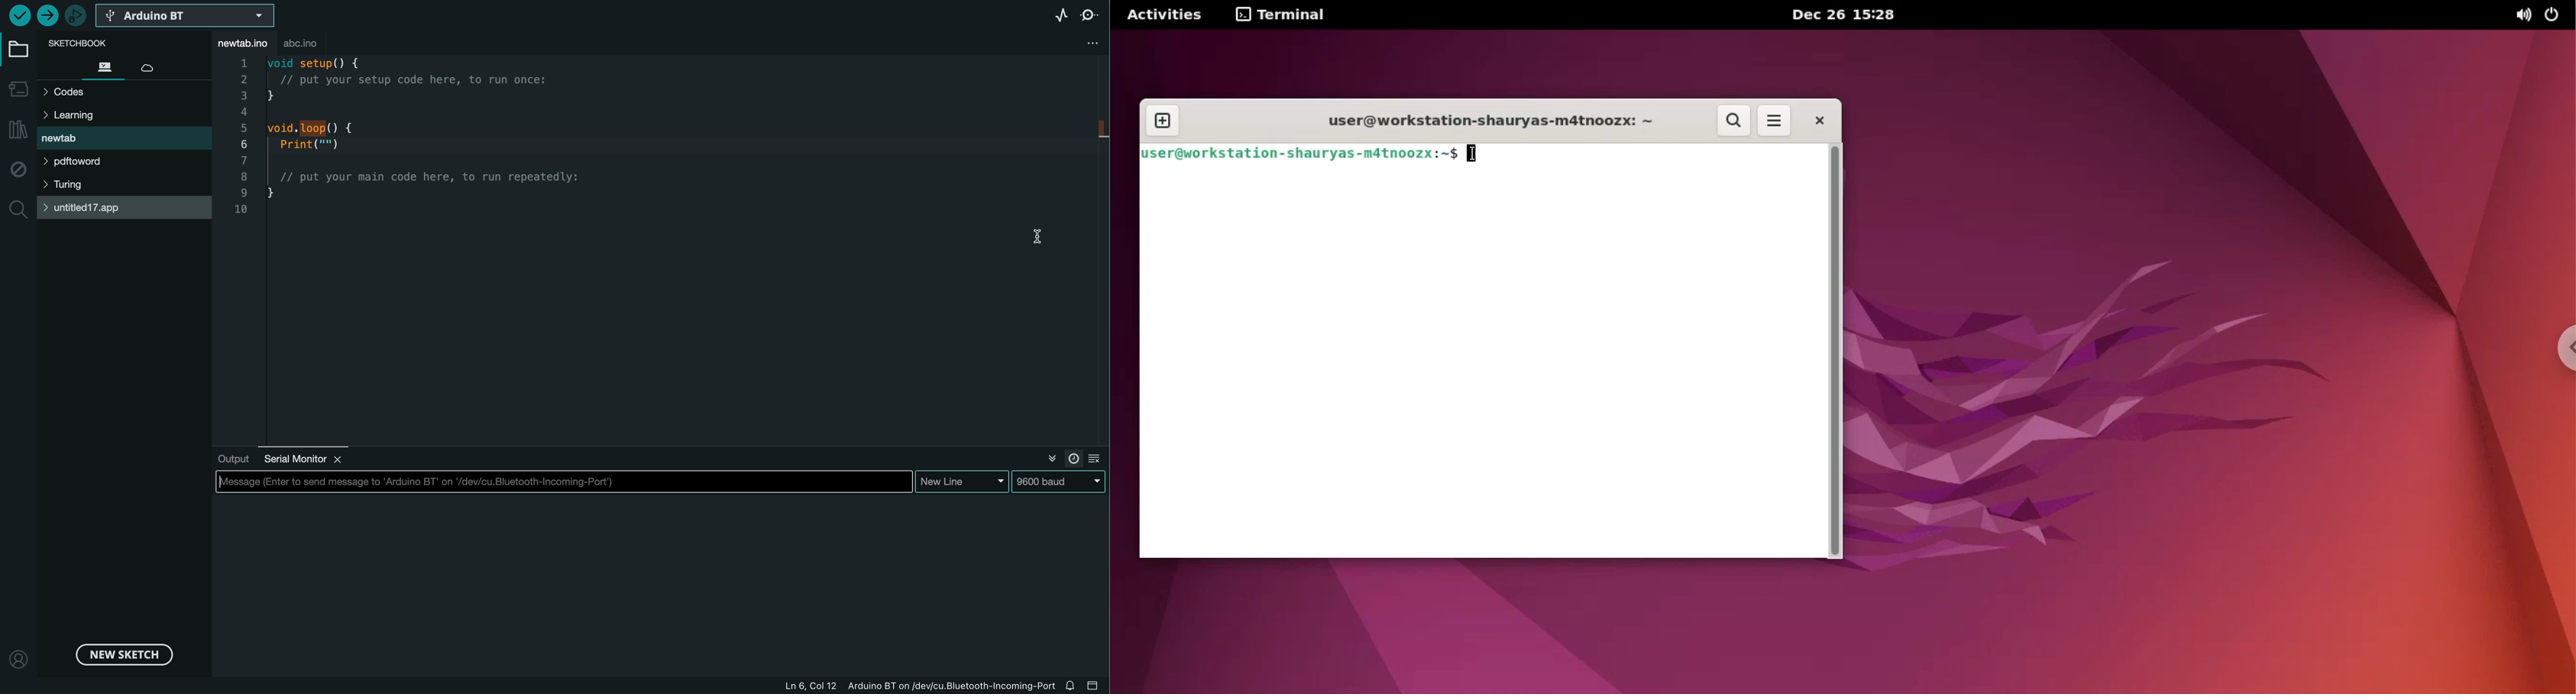 The height and width of the screenshot is (700, 2576). Describe the element at coordinates (1046, 458) in the screenshot. I see `close` at that location.